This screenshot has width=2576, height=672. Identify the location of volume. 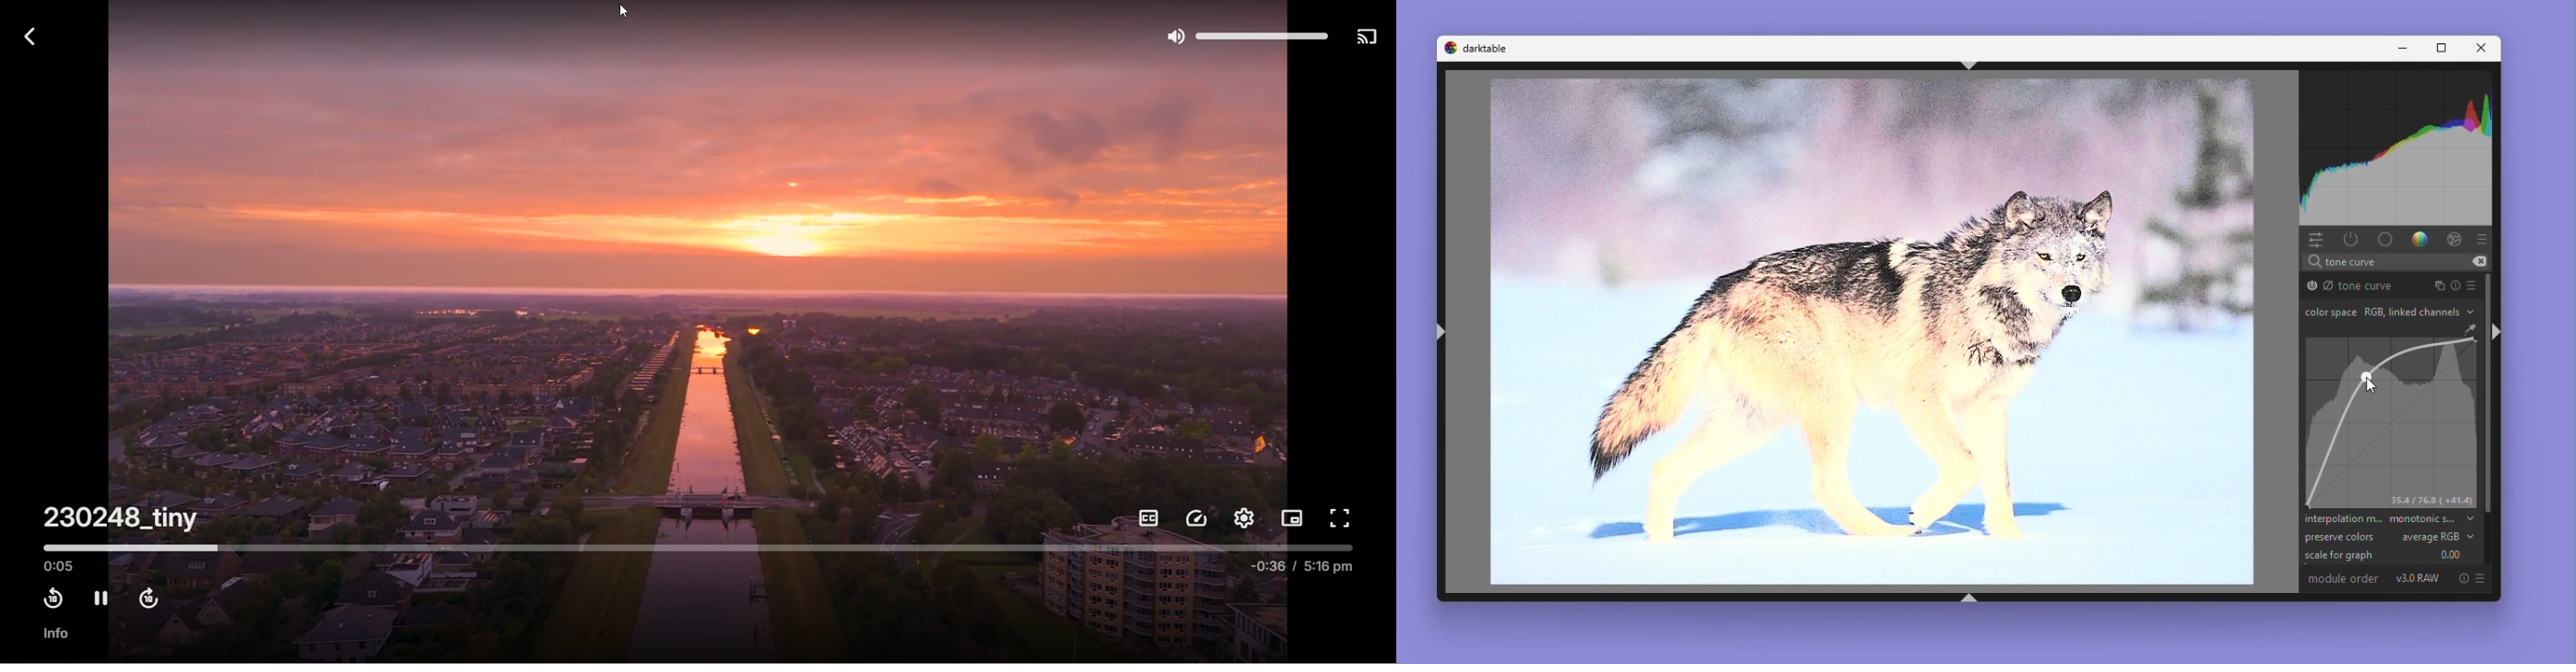
(1247, 36).